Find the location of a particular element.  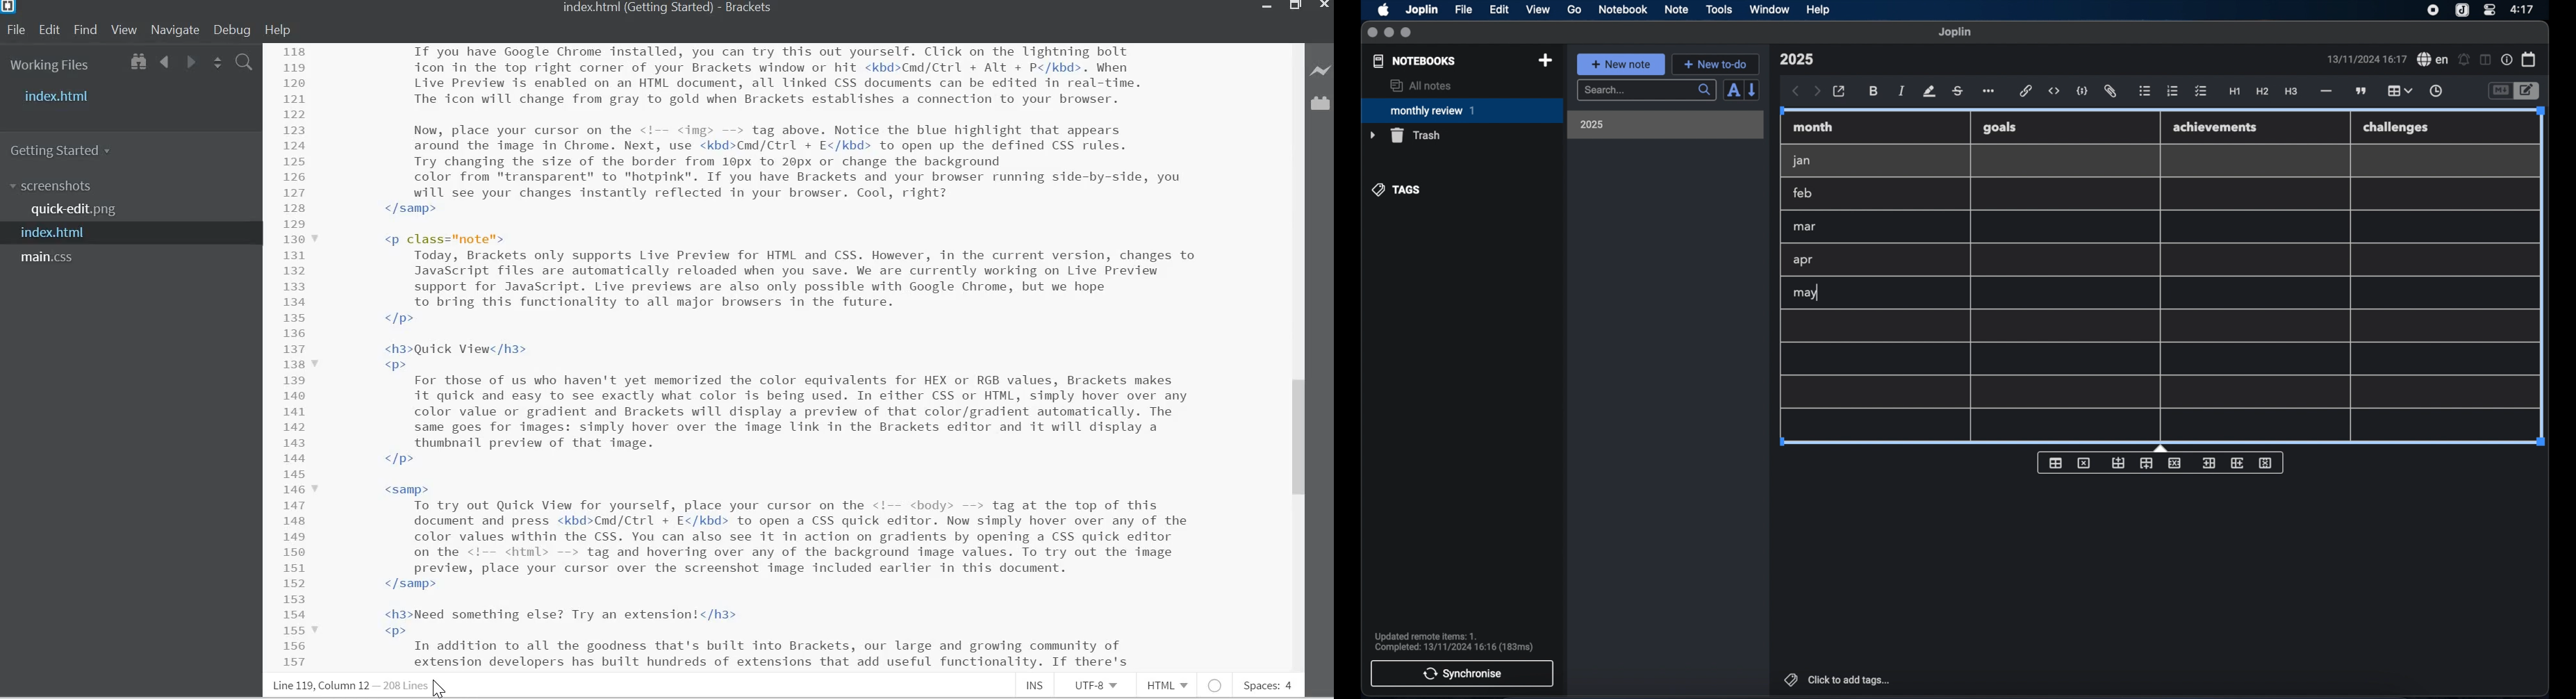

attach file is located at coordinates (2110, 91).